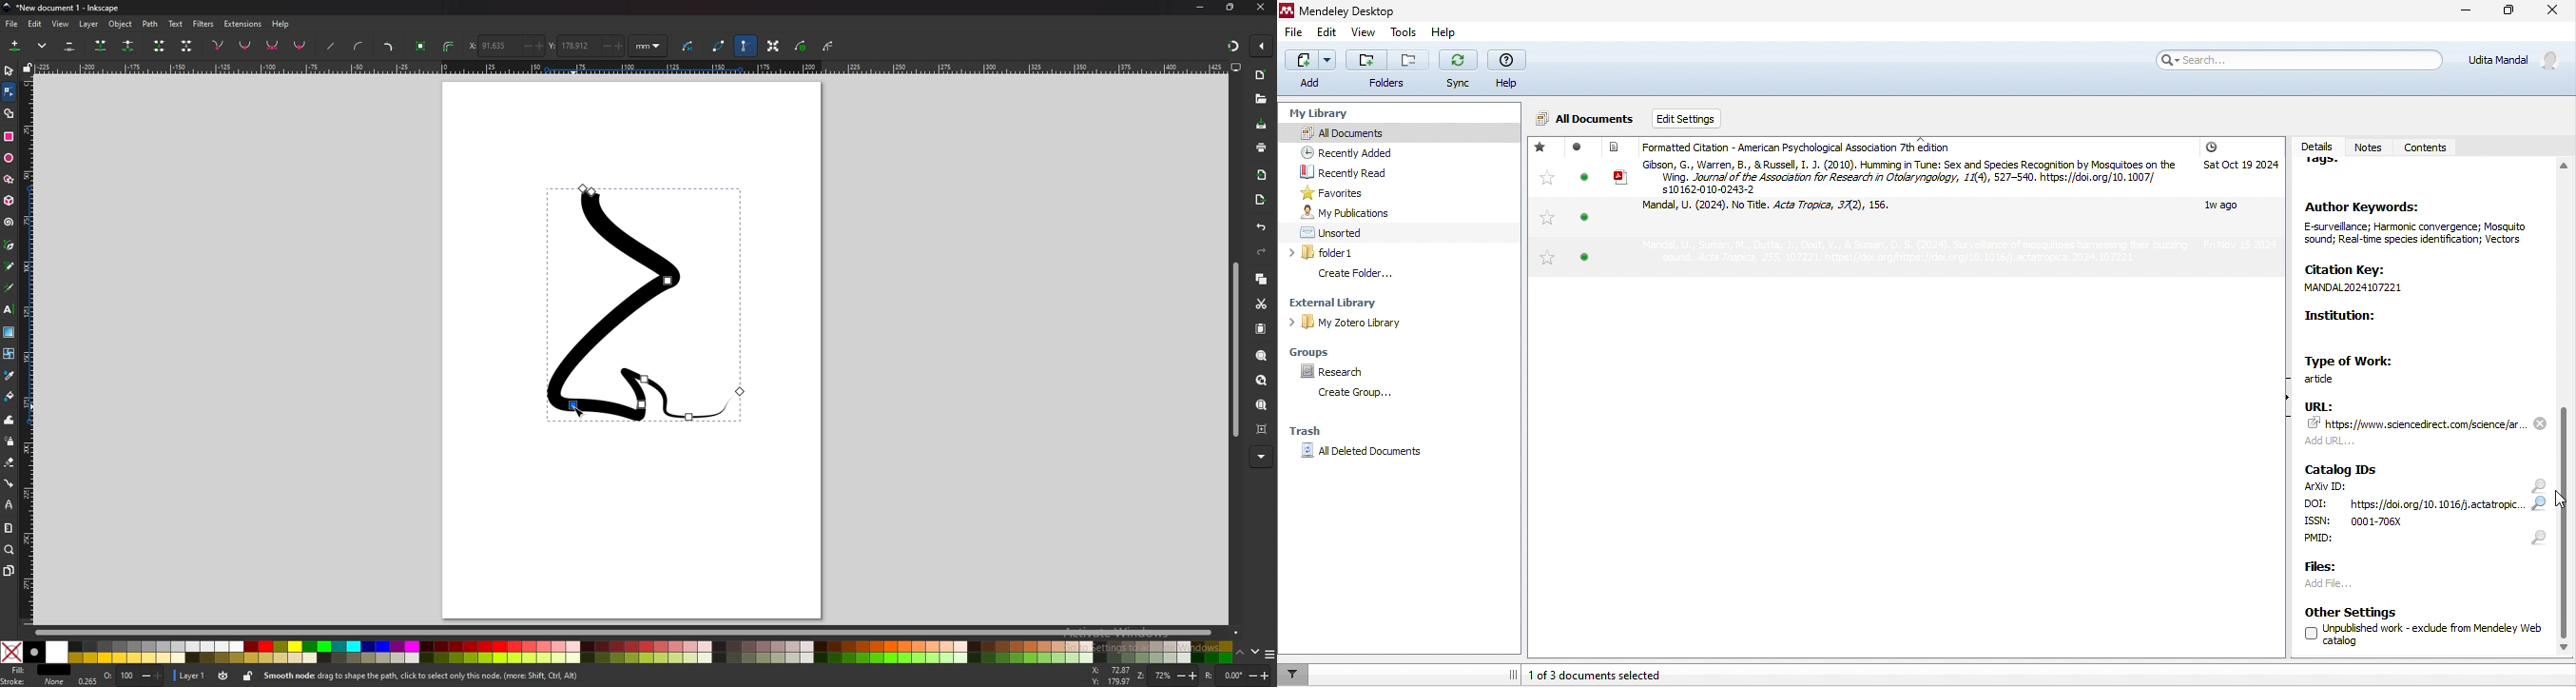 This screenshot has width=2576, height=700. I want to click on break path at selected nodes, so click(128, 45).